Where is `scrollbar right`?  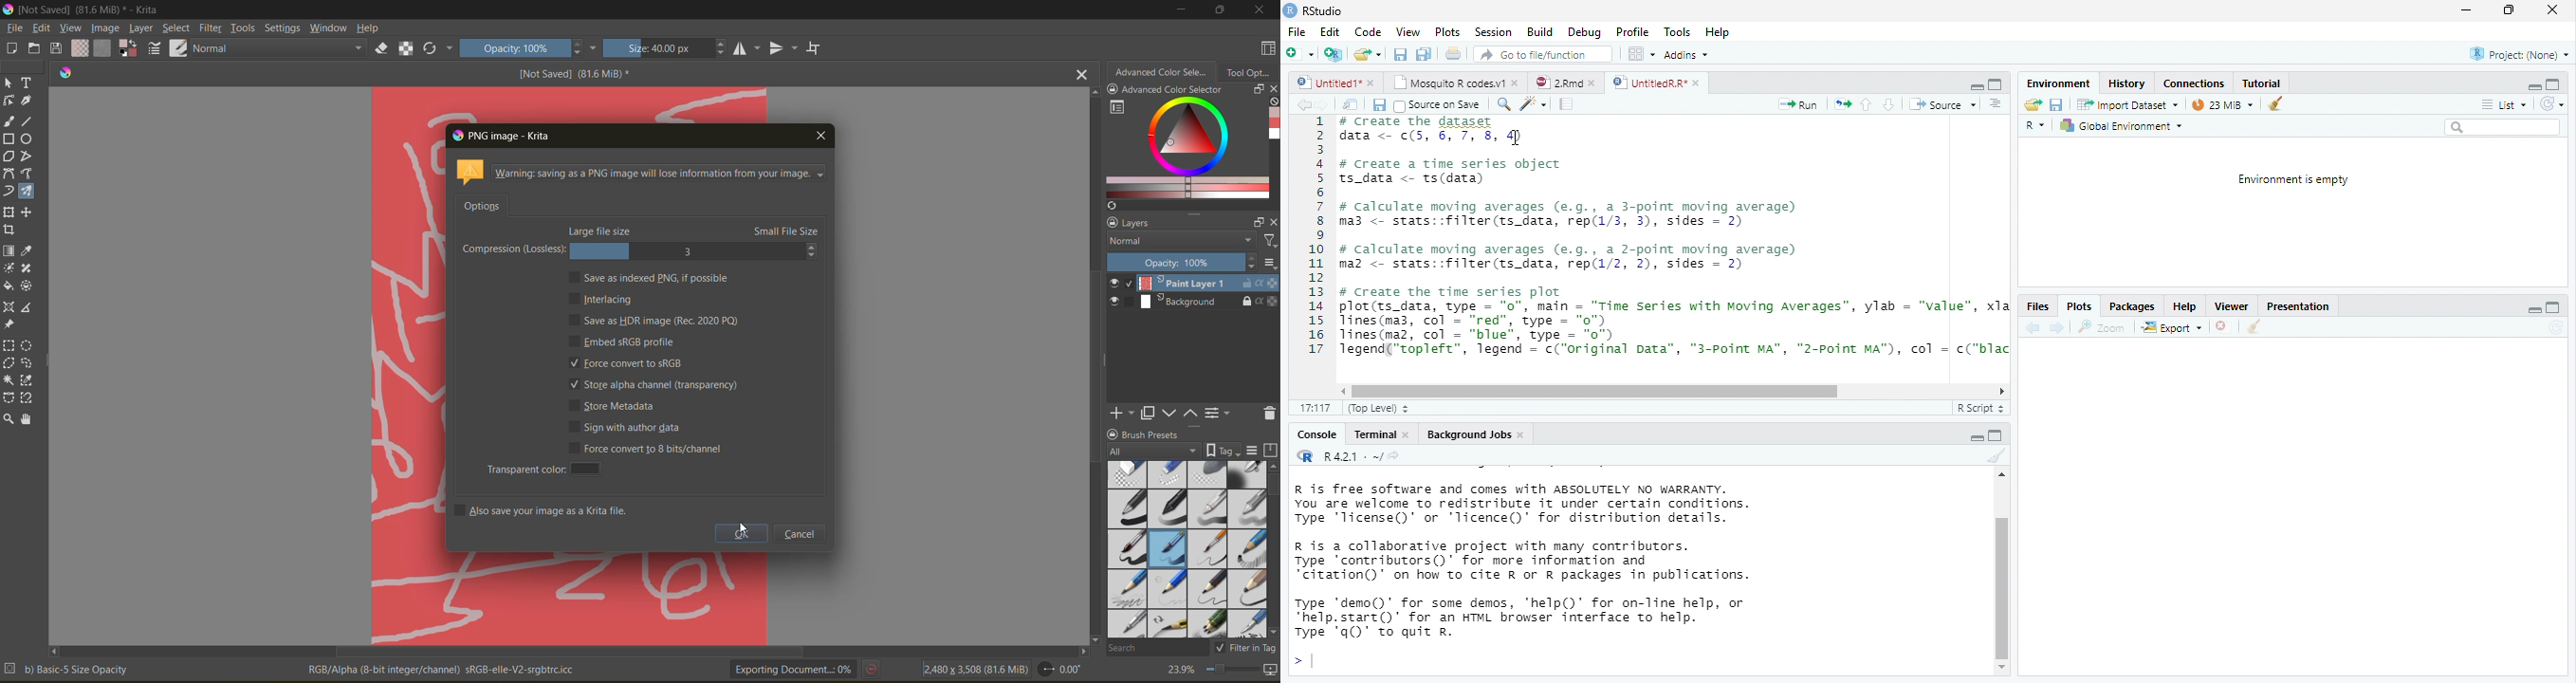
scrollbar right is located at coordinates (1999, 392).